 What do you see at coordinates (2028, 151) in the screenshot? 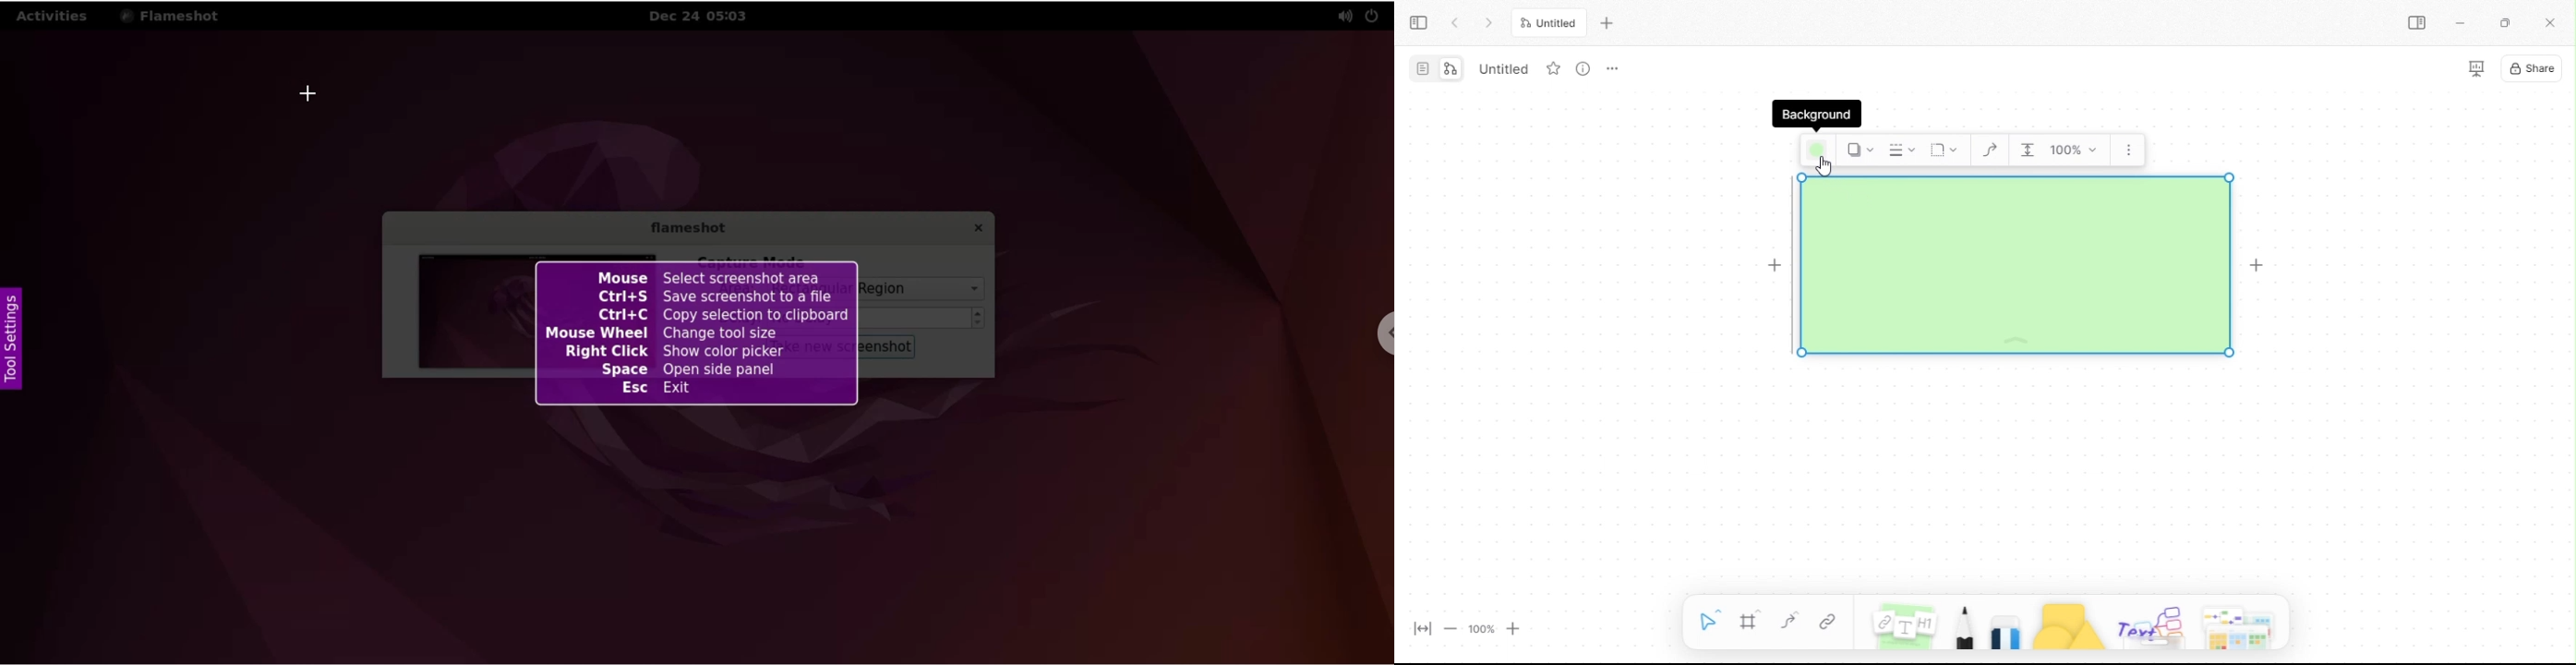
I see `Indentation` at bounding box center [2028, 151].